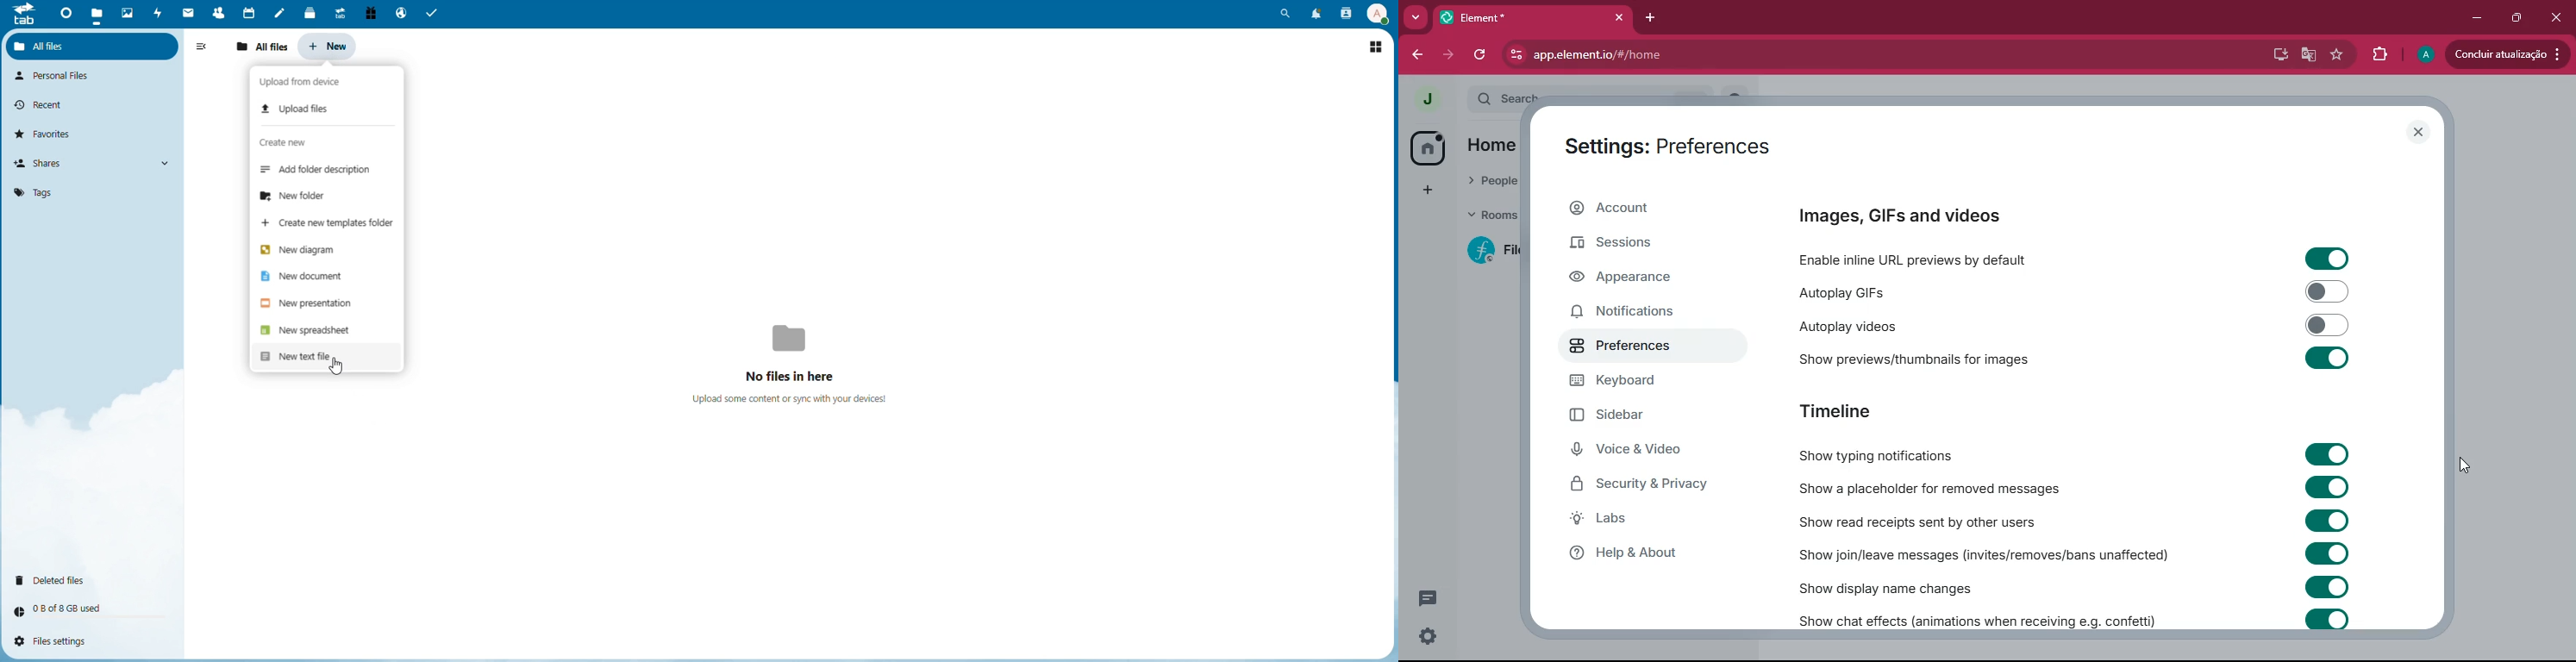 The image size is (2576, 672). I want to click on autoplay gifs, so click(1904, 291).